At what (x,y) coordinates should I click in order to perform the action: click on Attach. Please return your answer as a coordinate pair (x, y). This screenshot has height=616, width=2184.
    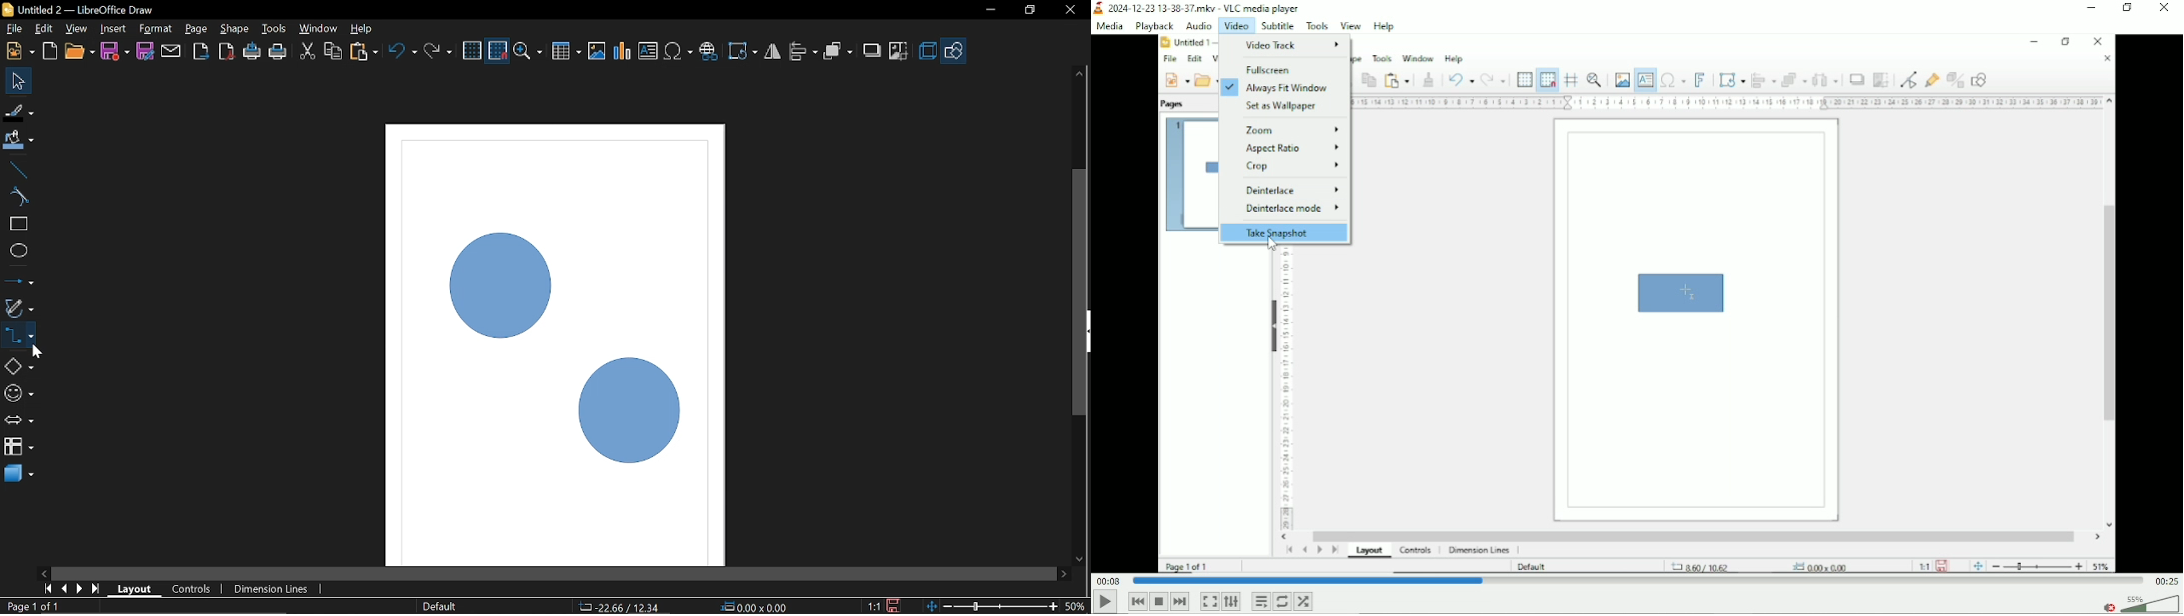
    Looking at the image, I should click on (171, 50).